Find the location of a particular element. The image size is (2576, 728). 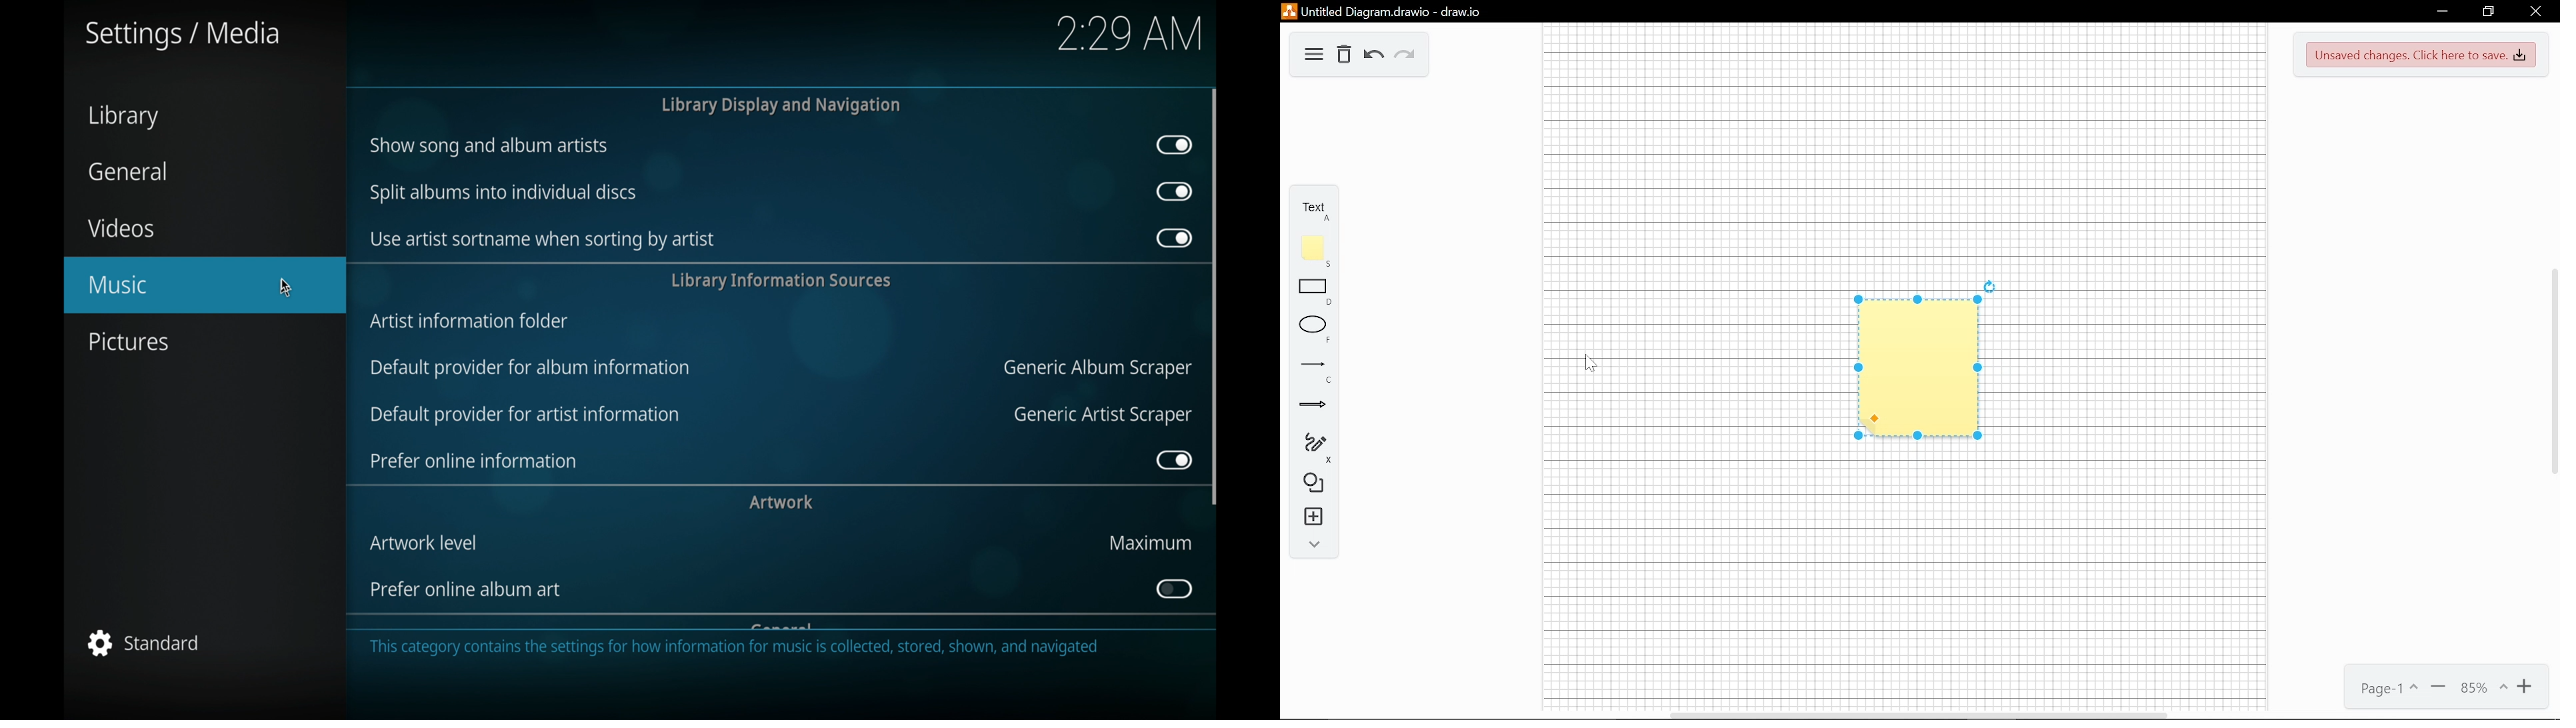

cursor is located at coordinates (293, 288).